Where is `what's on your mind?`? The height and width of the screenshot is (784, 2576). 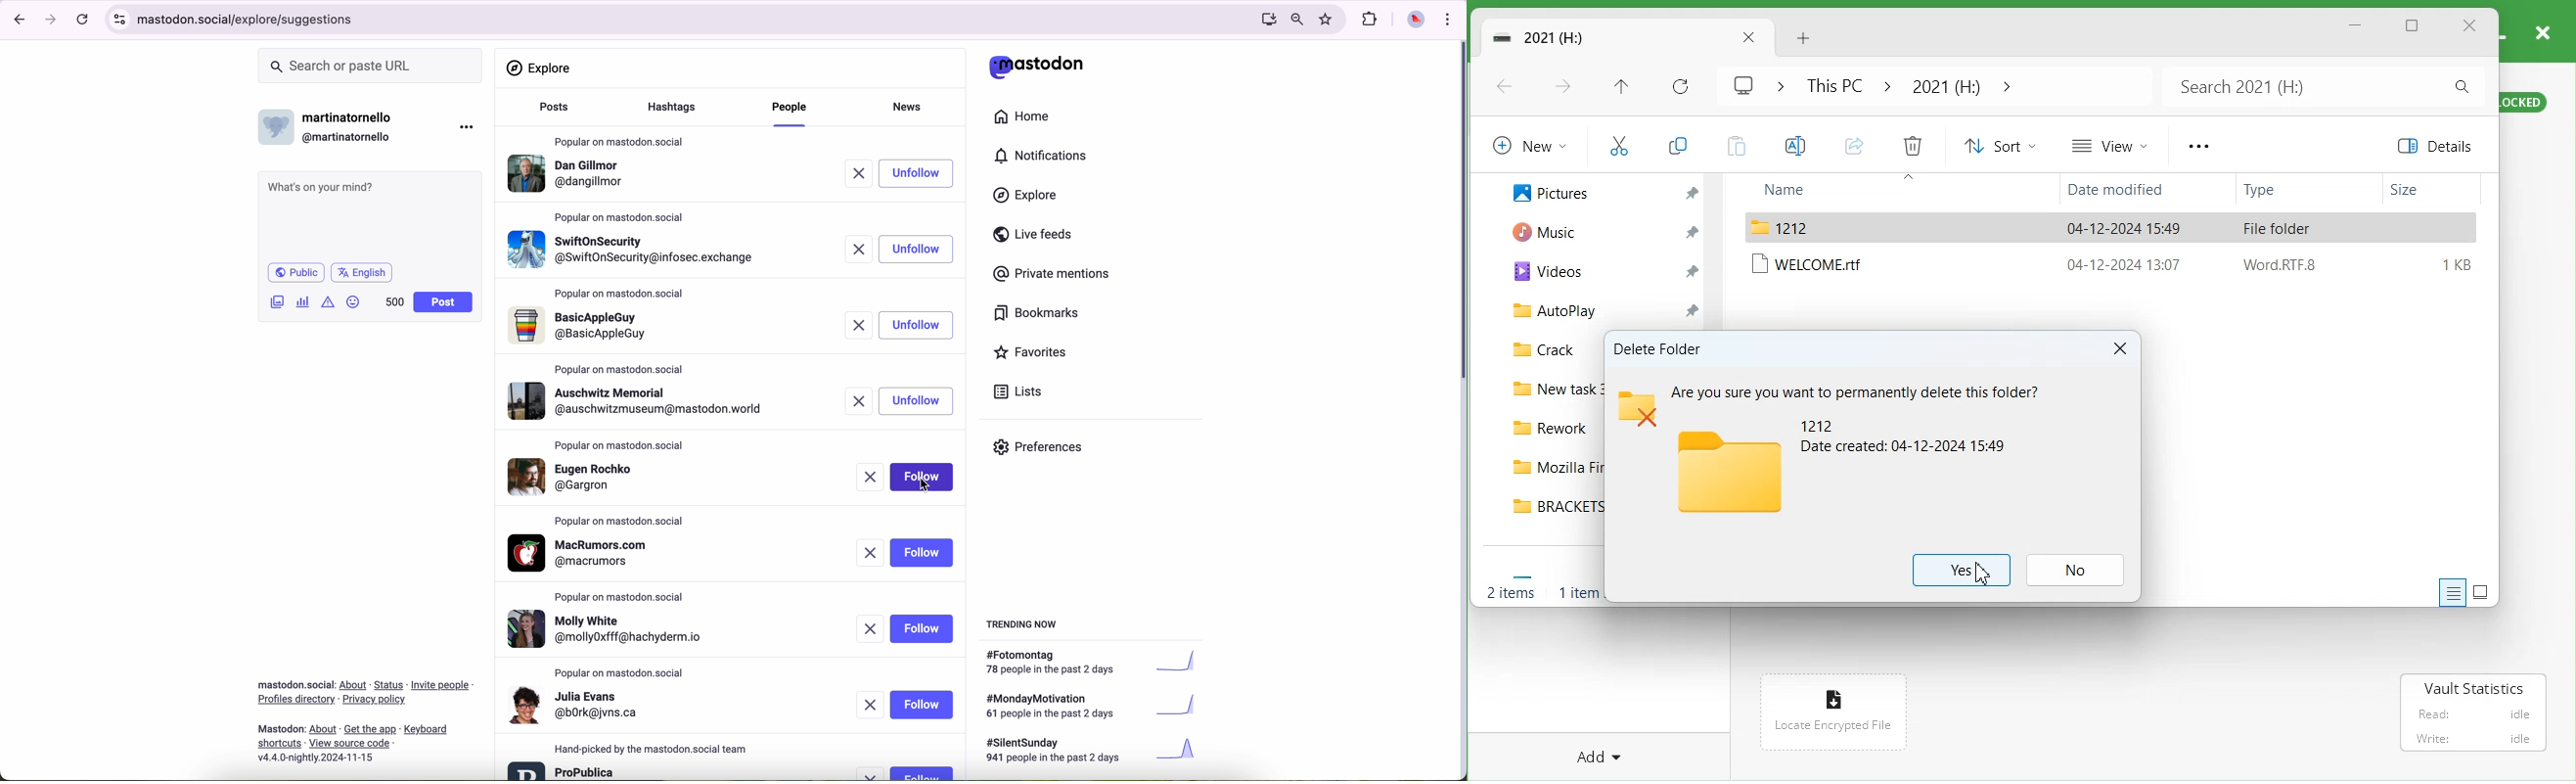
what's on your mind? is located at coordinates (369, 215).